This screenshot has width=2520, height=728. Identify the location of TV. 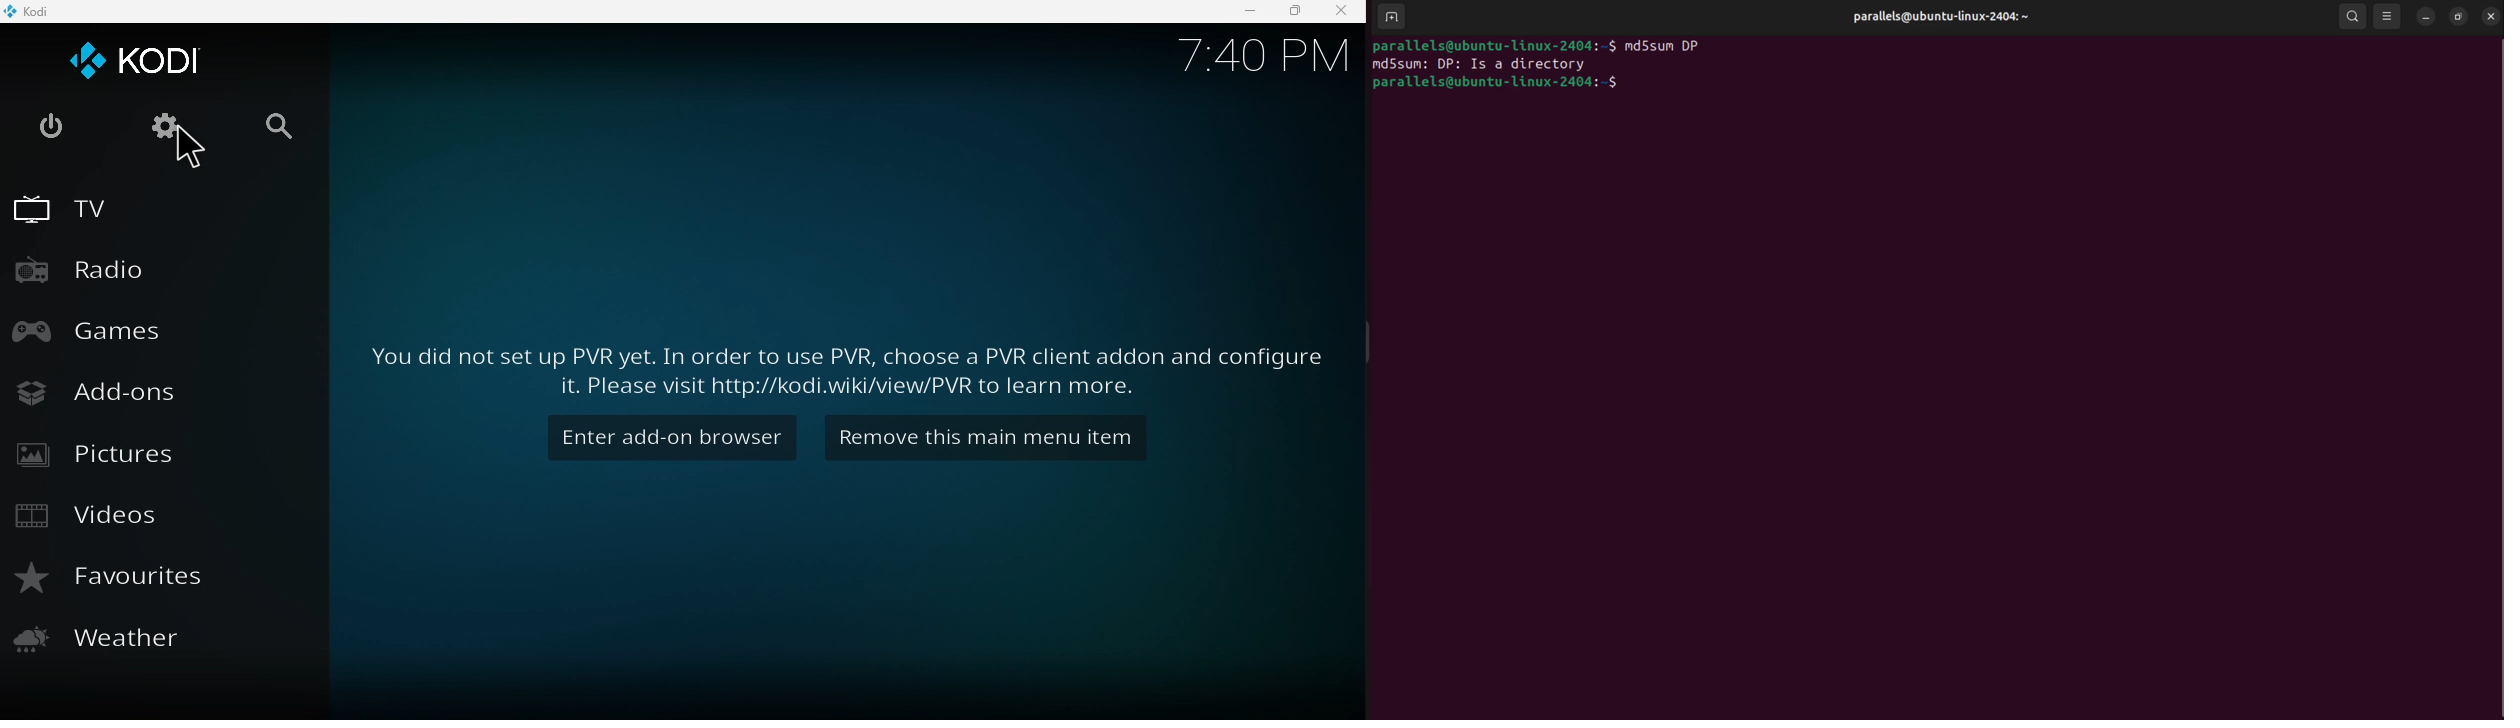
(63, 204).